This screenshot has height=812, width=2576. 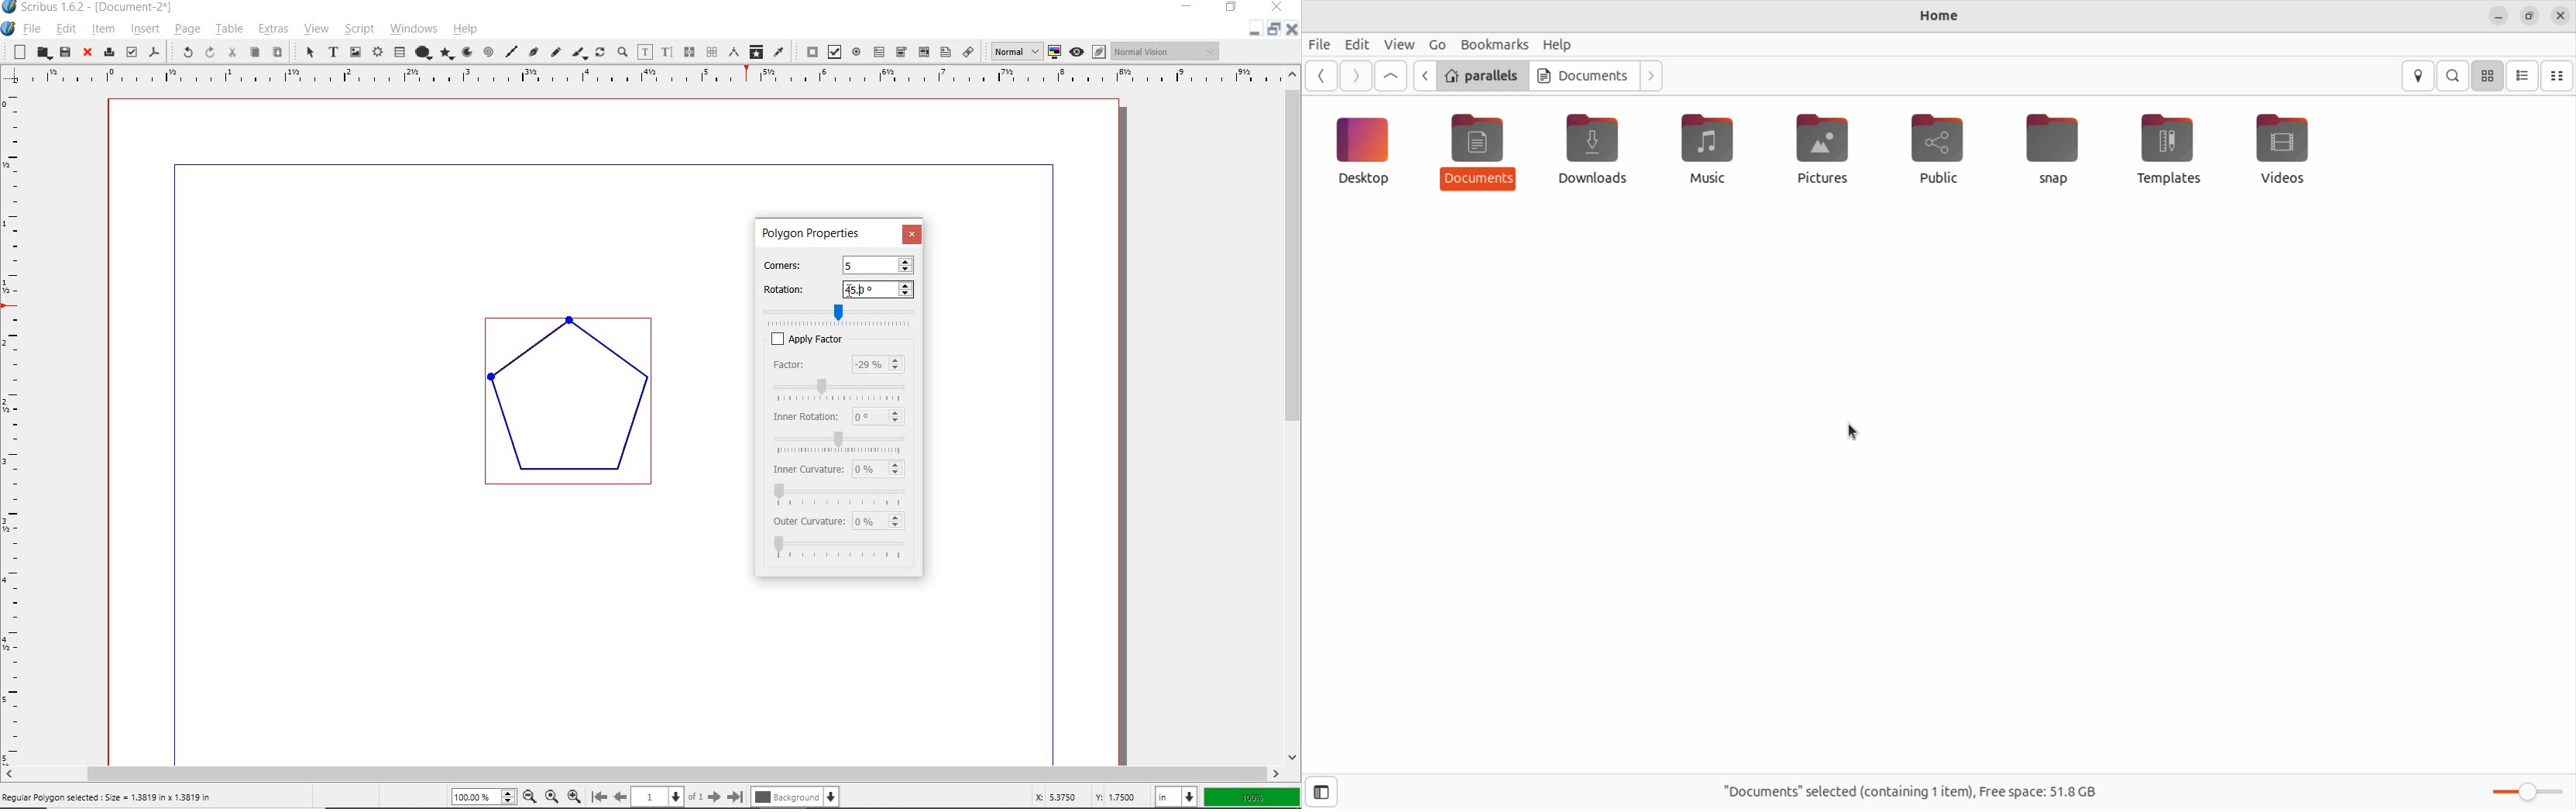 What do you see at coordinates (187, 29) in the screenshot?
I see `page` at bounding box center [187, 29].